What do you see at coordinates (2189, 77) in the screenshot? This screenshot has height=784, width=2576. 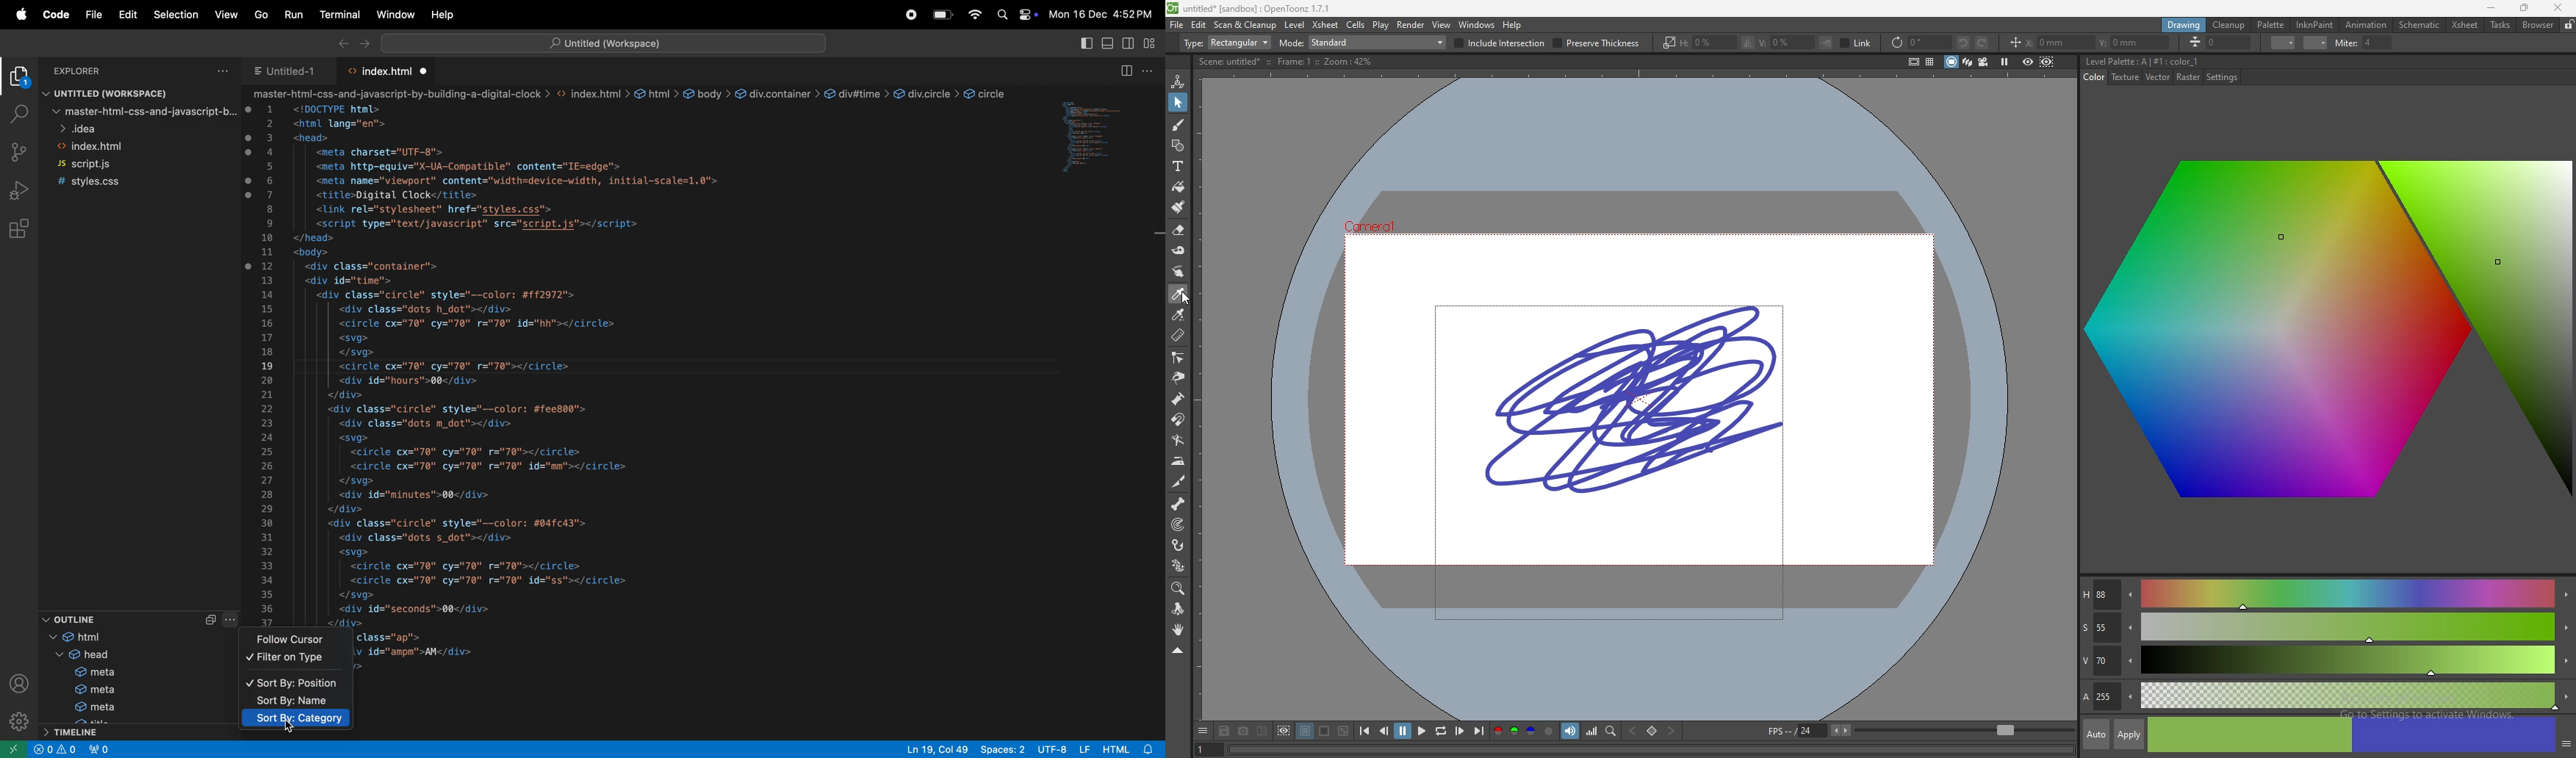 I see `raster` at bounding box center [2189, 77].